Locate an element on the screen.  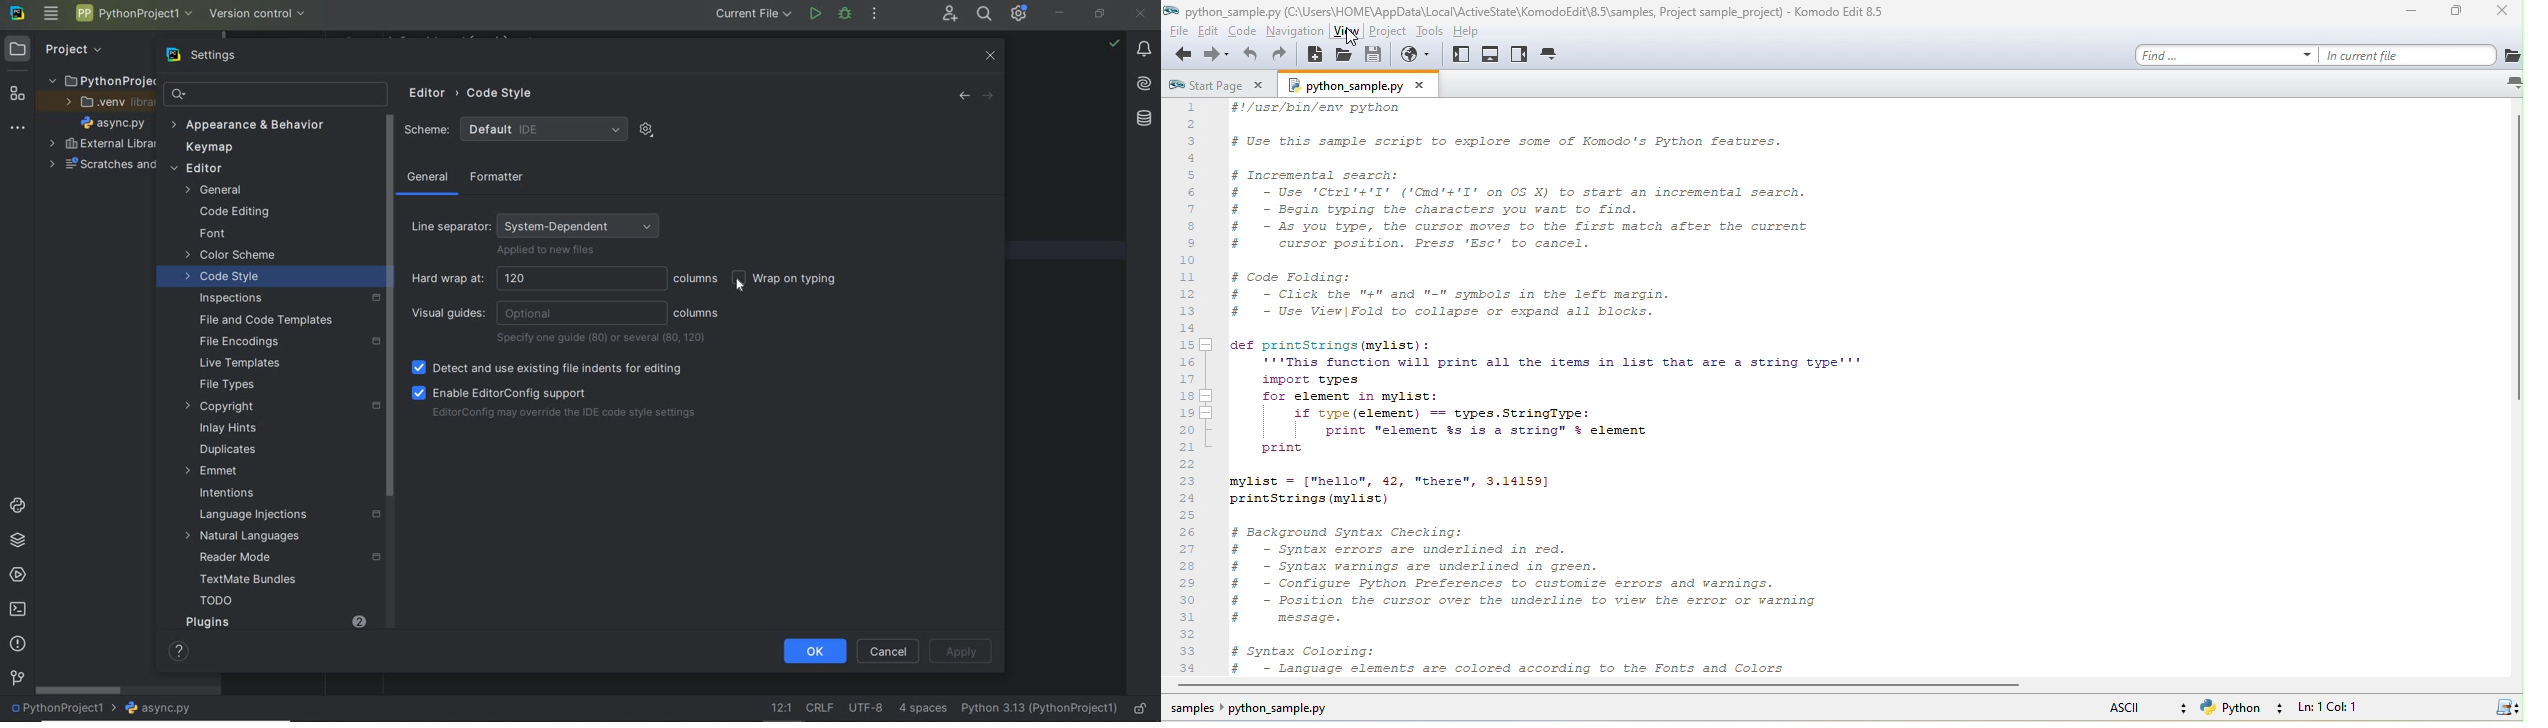
editor is located at coordinates (257, 169).